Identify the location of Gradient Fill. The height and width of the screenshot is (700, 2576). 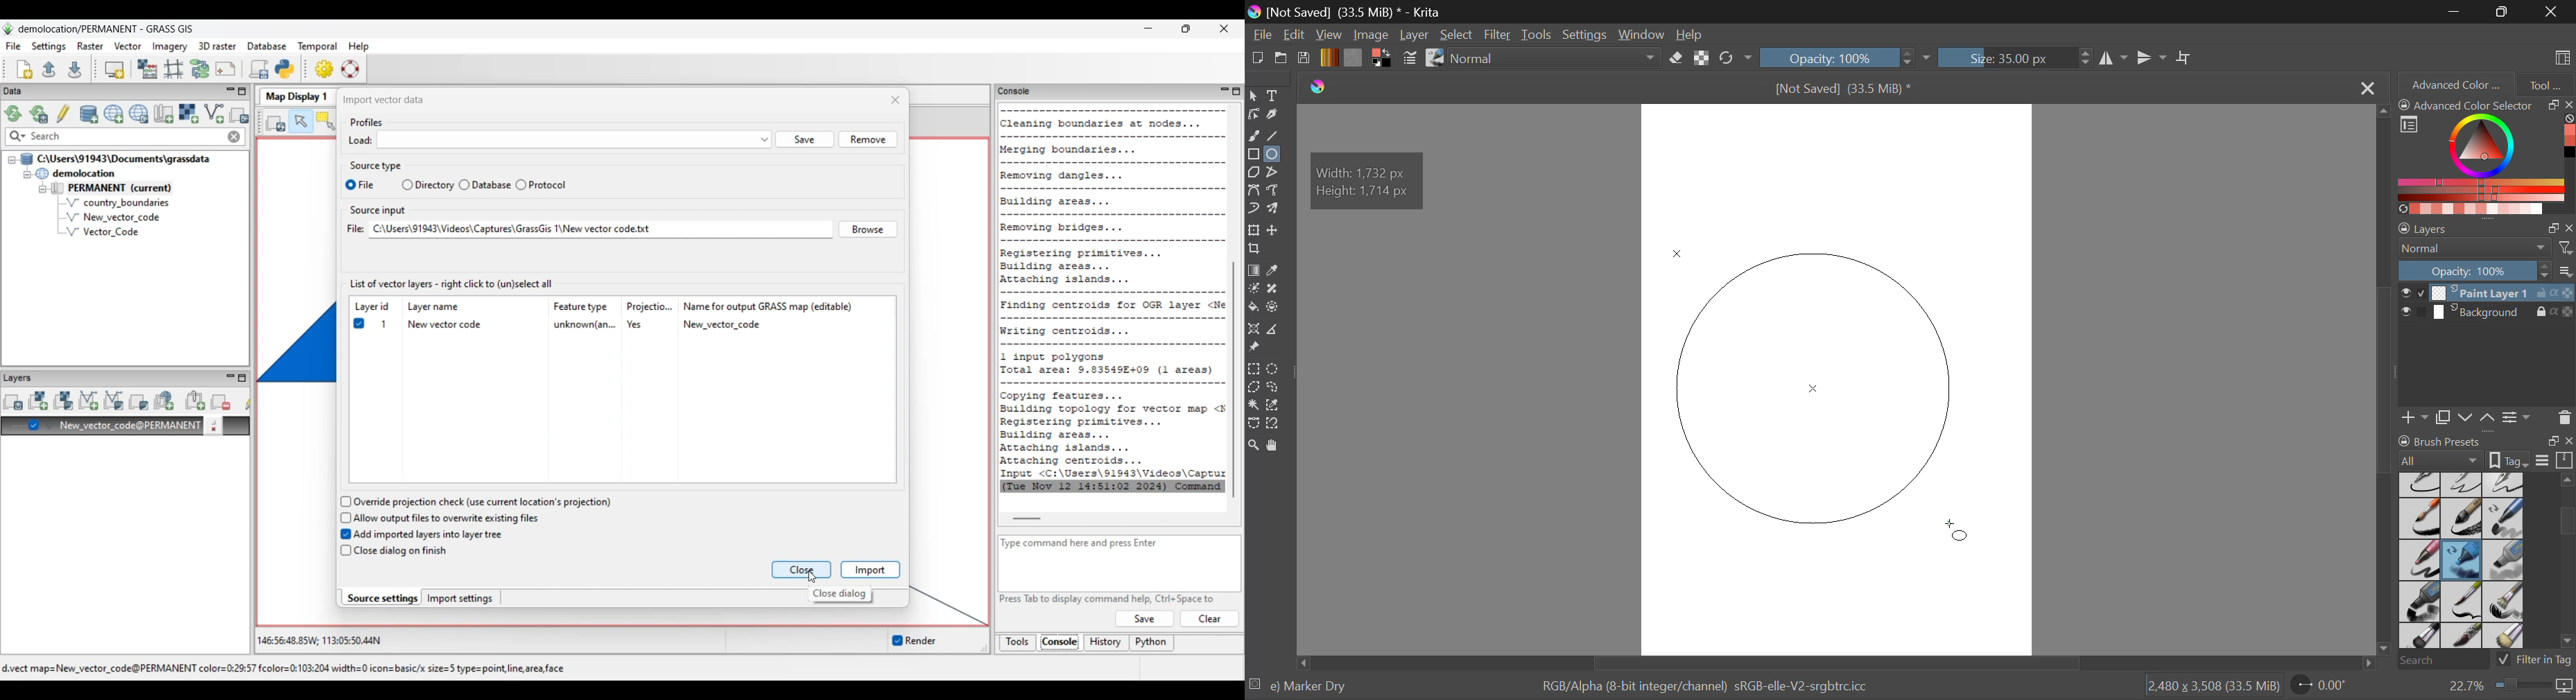
(1253, 272).